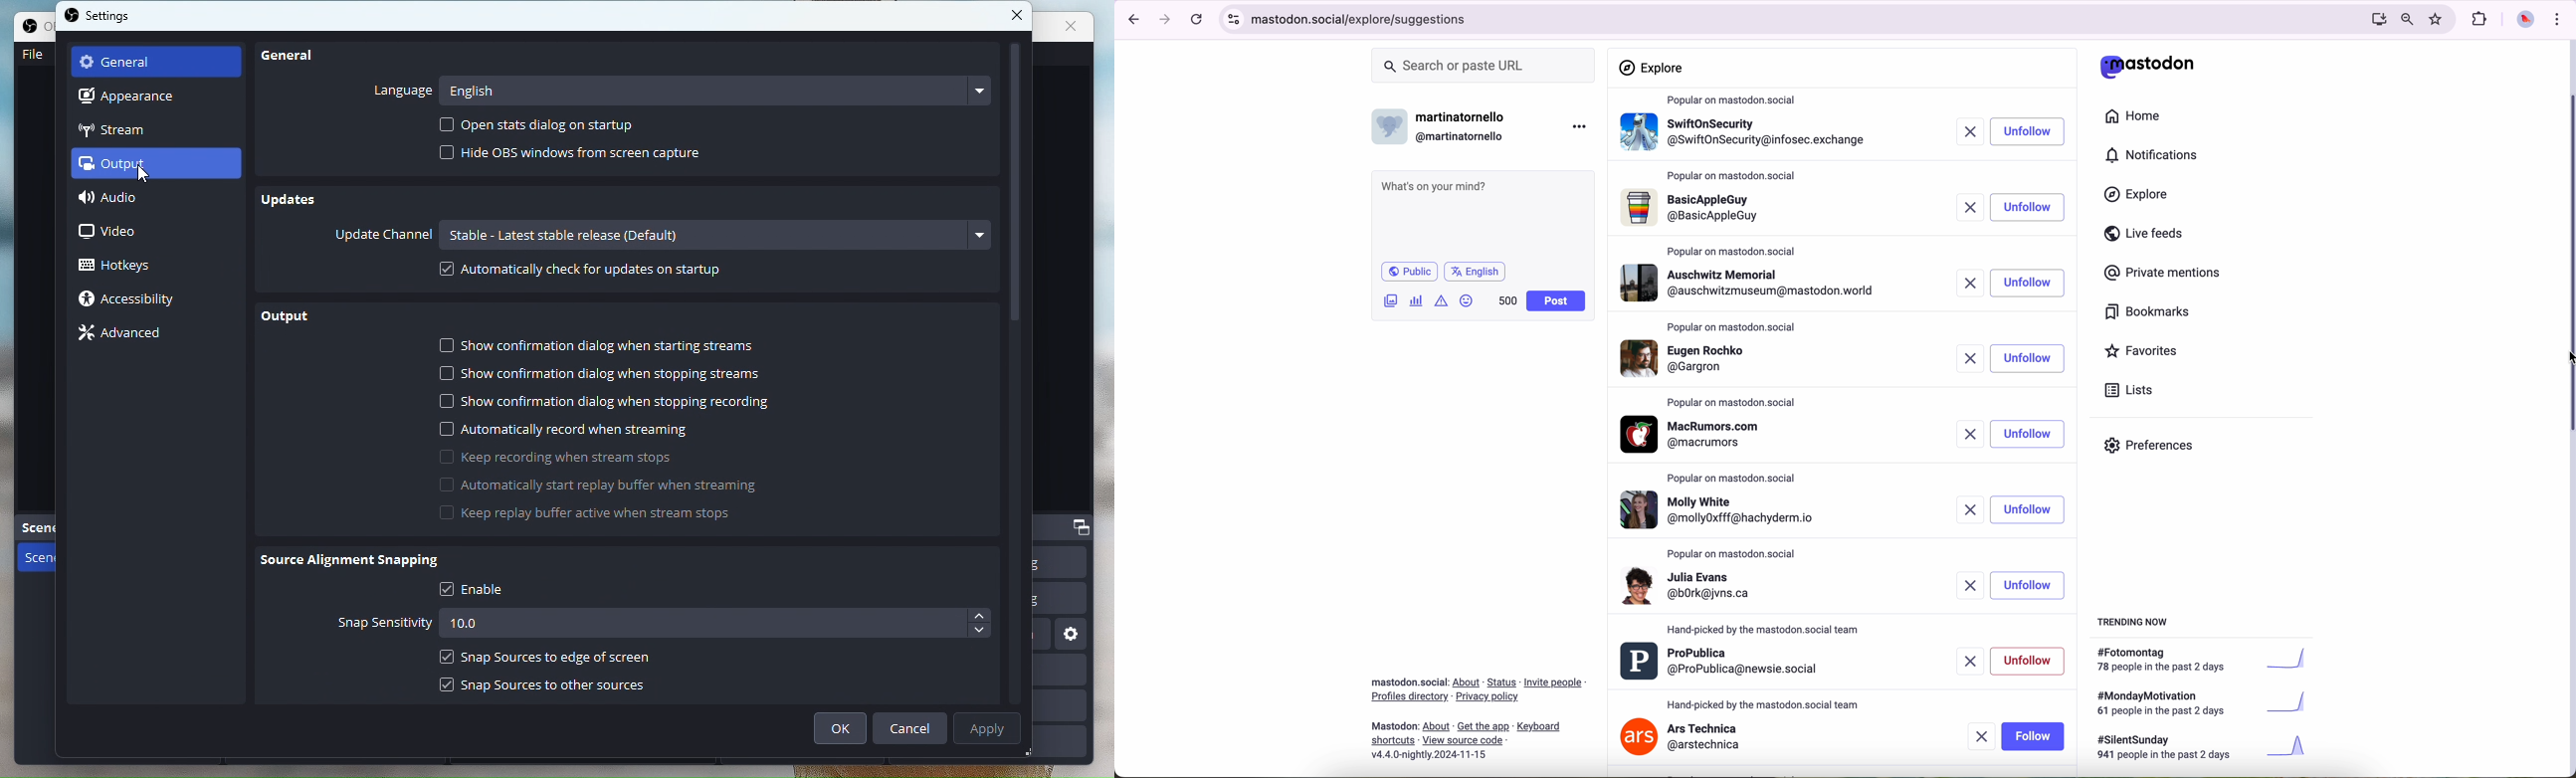  What do you see at coordinates (2033, 736) in the screenshot?
I see `follow button` at bounding box center [2033, 736].